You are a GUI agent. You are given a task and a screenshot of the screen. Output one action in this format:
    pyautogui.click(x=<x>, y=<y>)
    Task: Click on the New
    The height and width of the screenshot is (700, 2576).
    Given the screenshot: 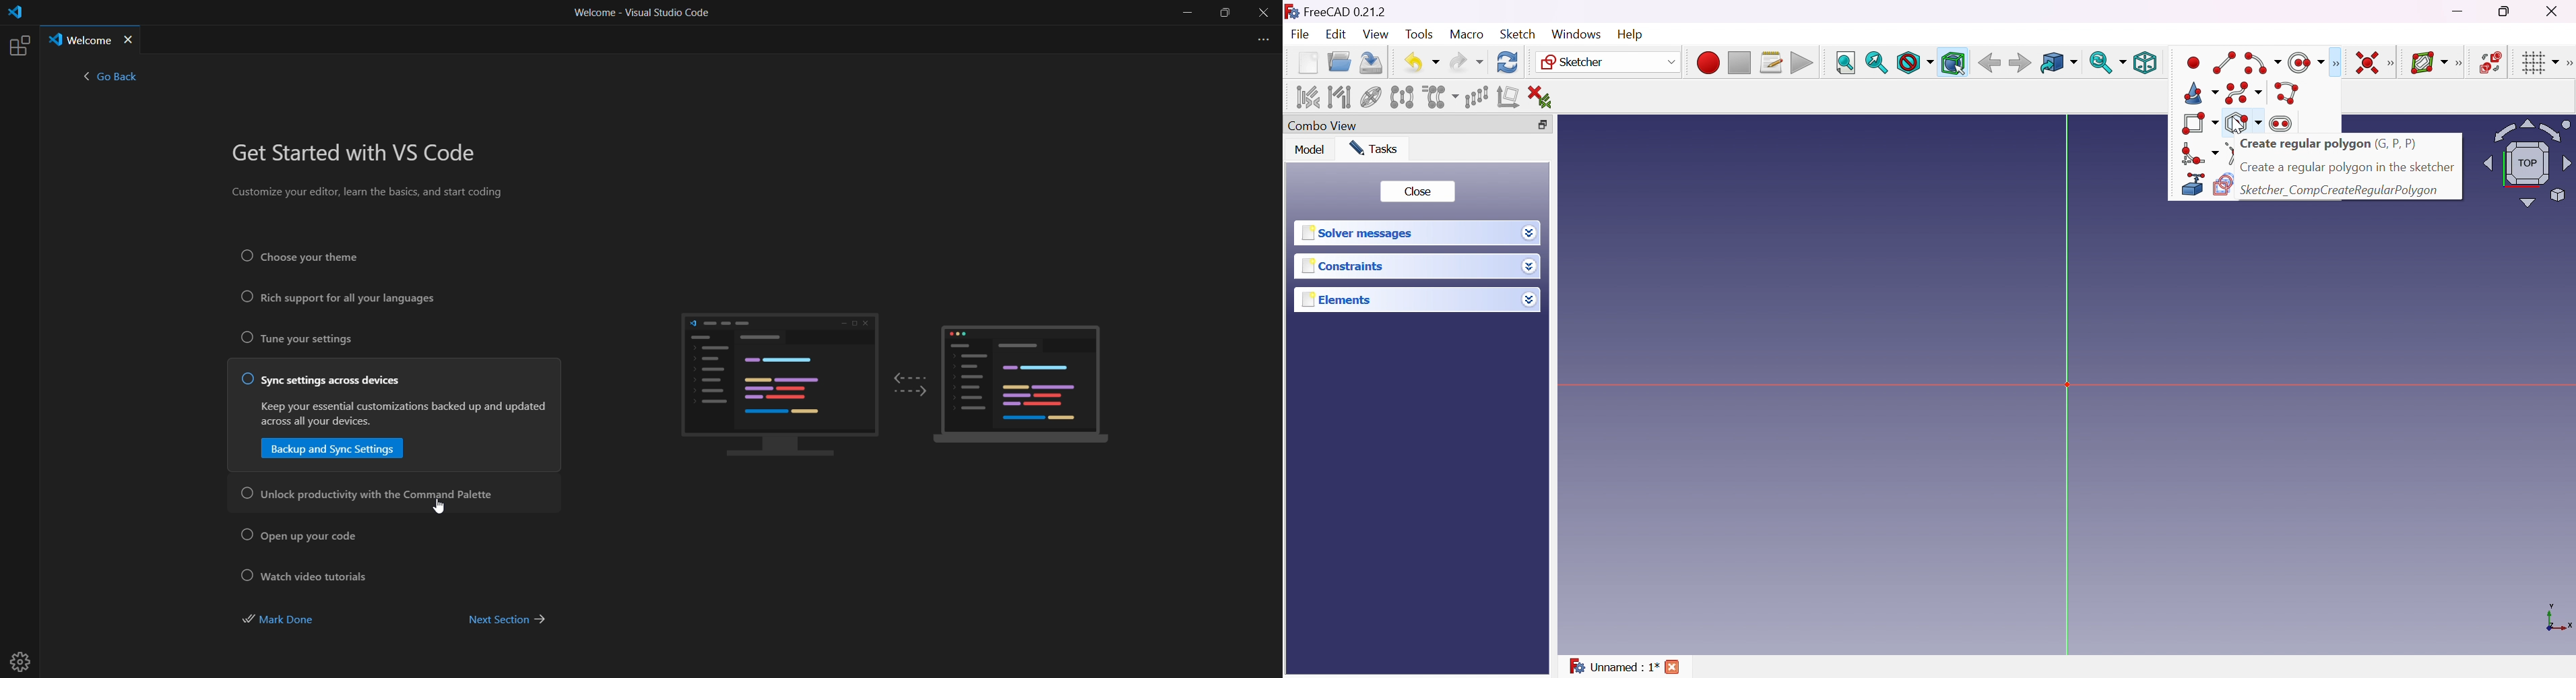 What is the action you would take?
    pyautogui.click(x=1310, y=65)
    